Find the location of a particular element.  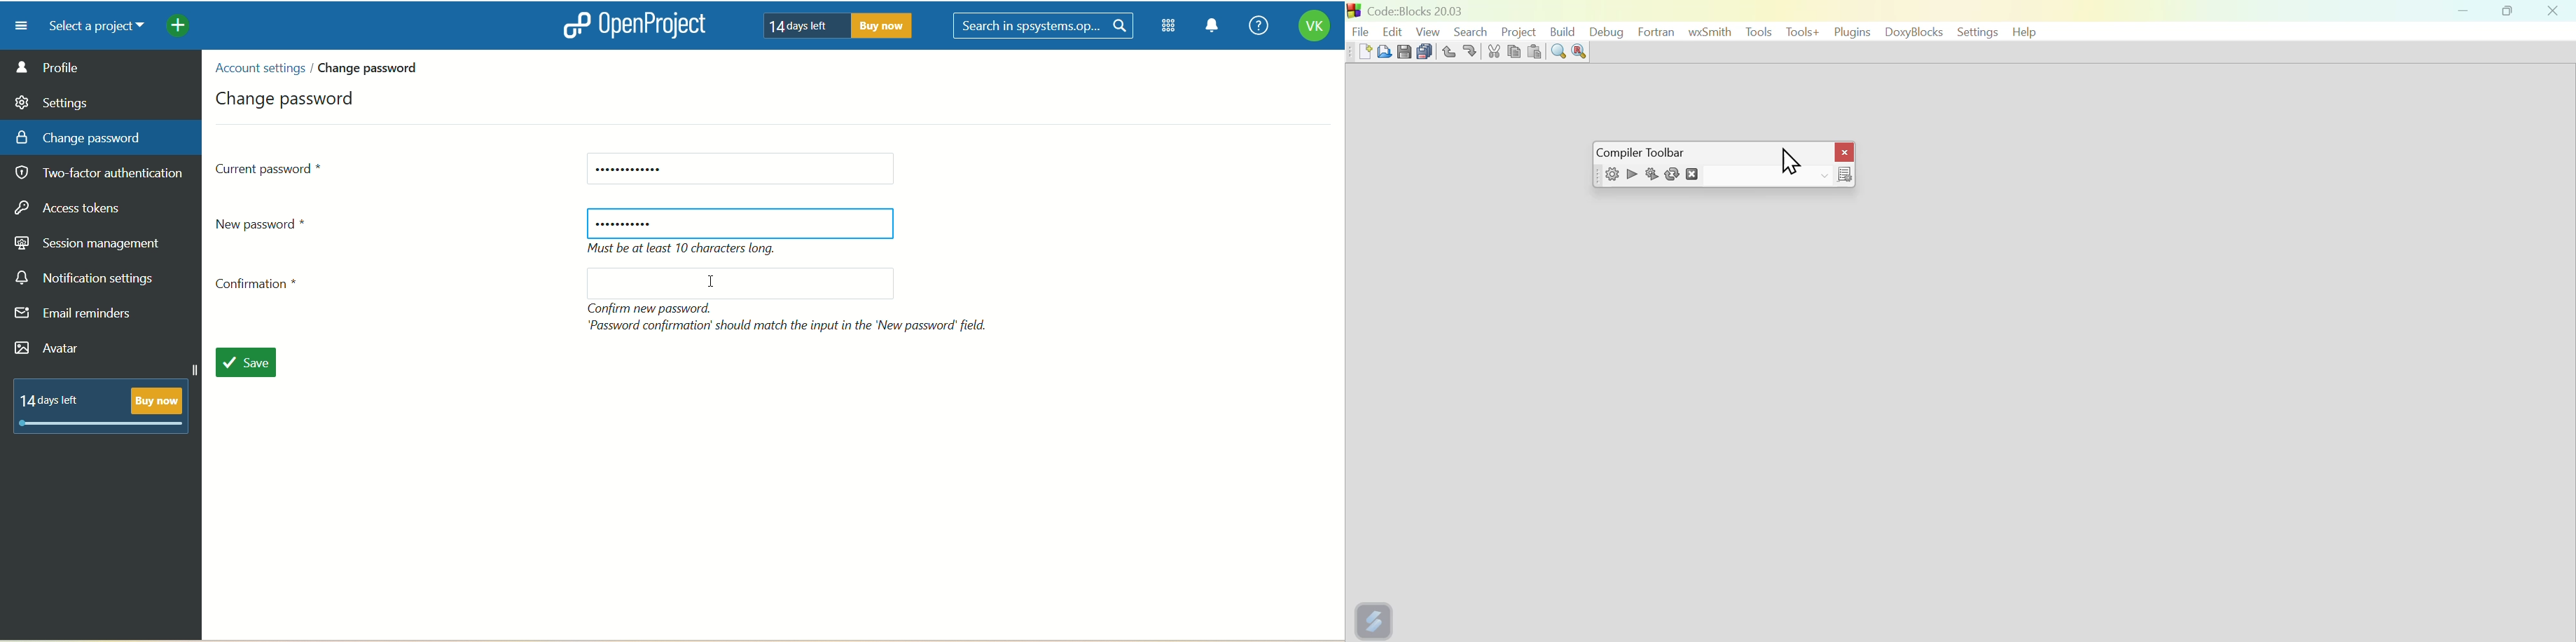

Doxyblocks is located at coordinates (1914, 33).